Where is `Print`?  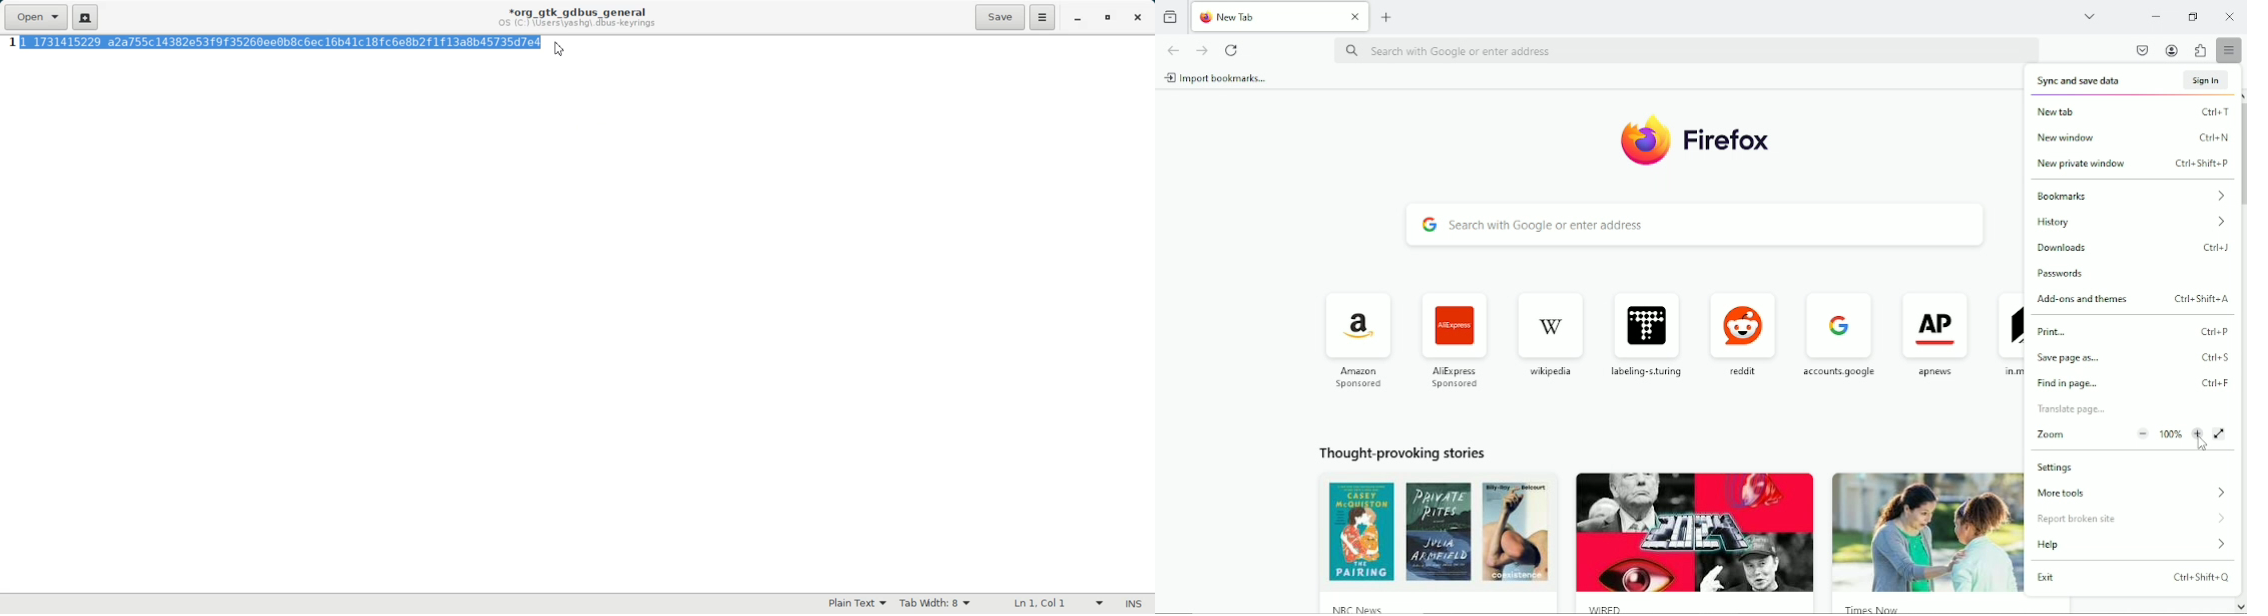
Print is located at coordinates (2134, 332).